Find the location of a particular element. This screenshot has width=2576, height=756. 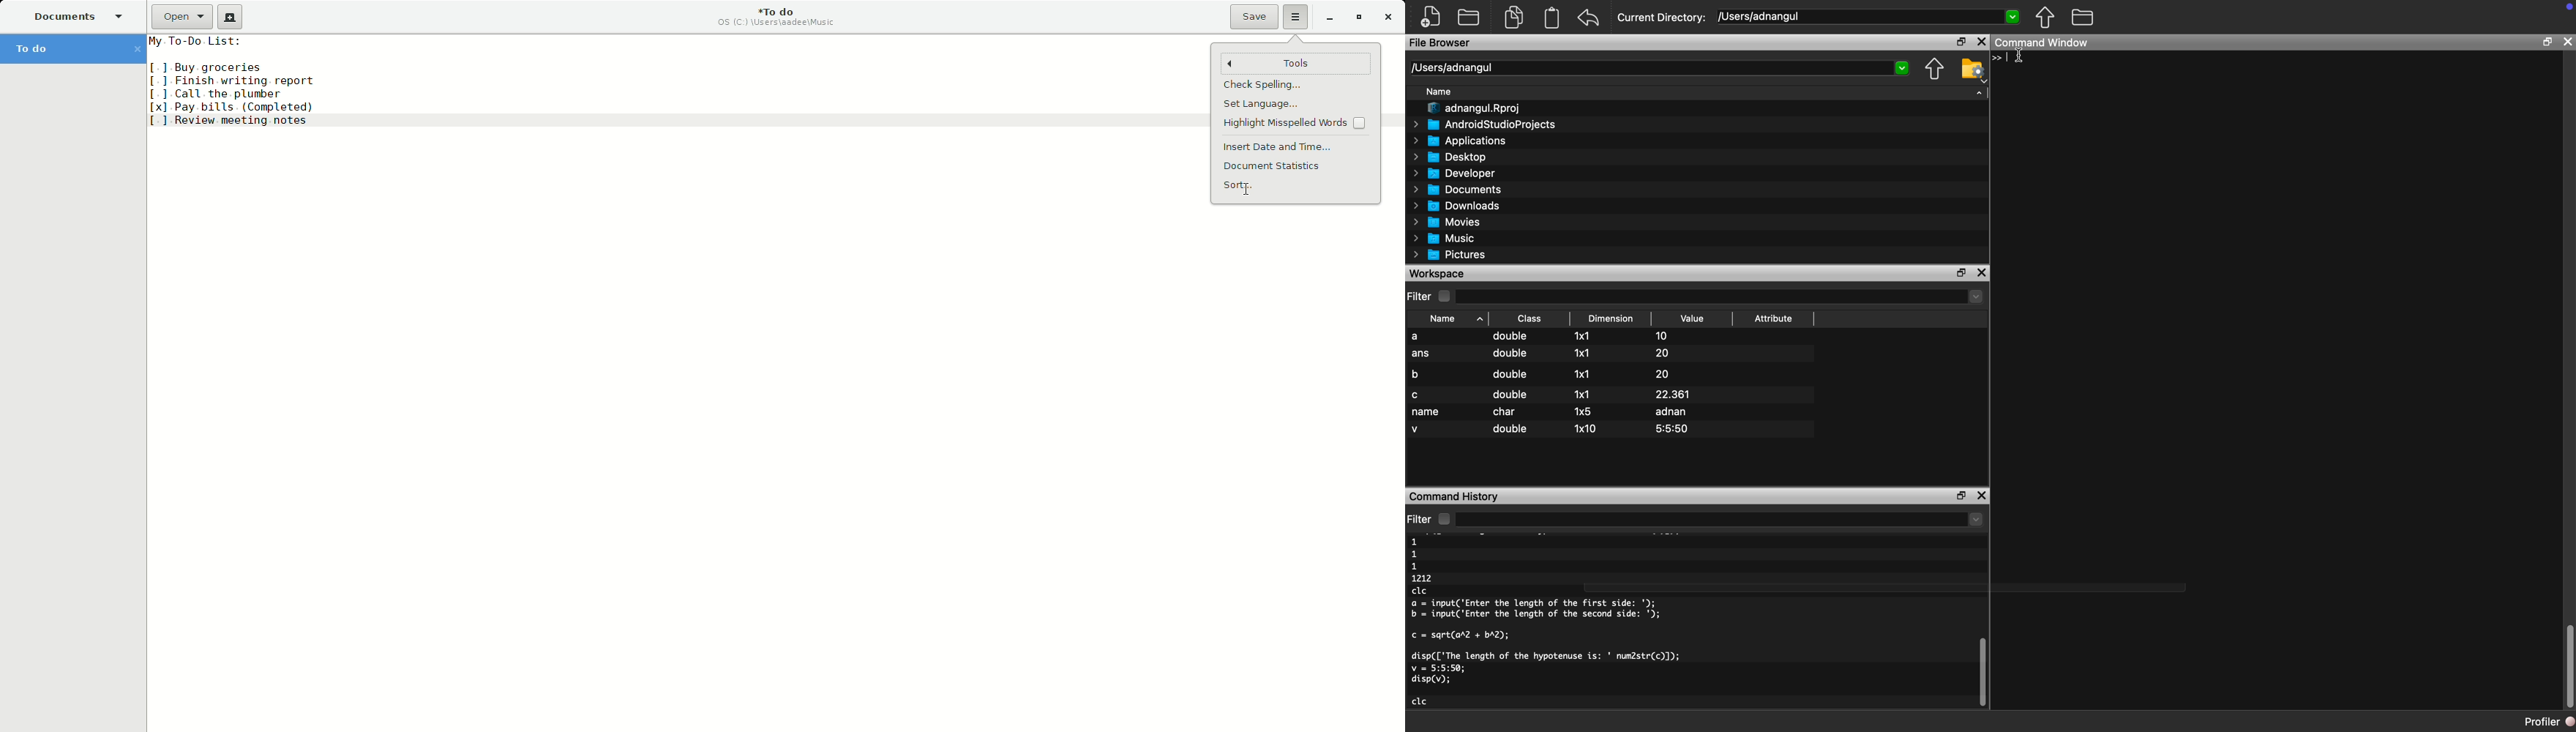

adnan is located at coordinates (1671, 412).